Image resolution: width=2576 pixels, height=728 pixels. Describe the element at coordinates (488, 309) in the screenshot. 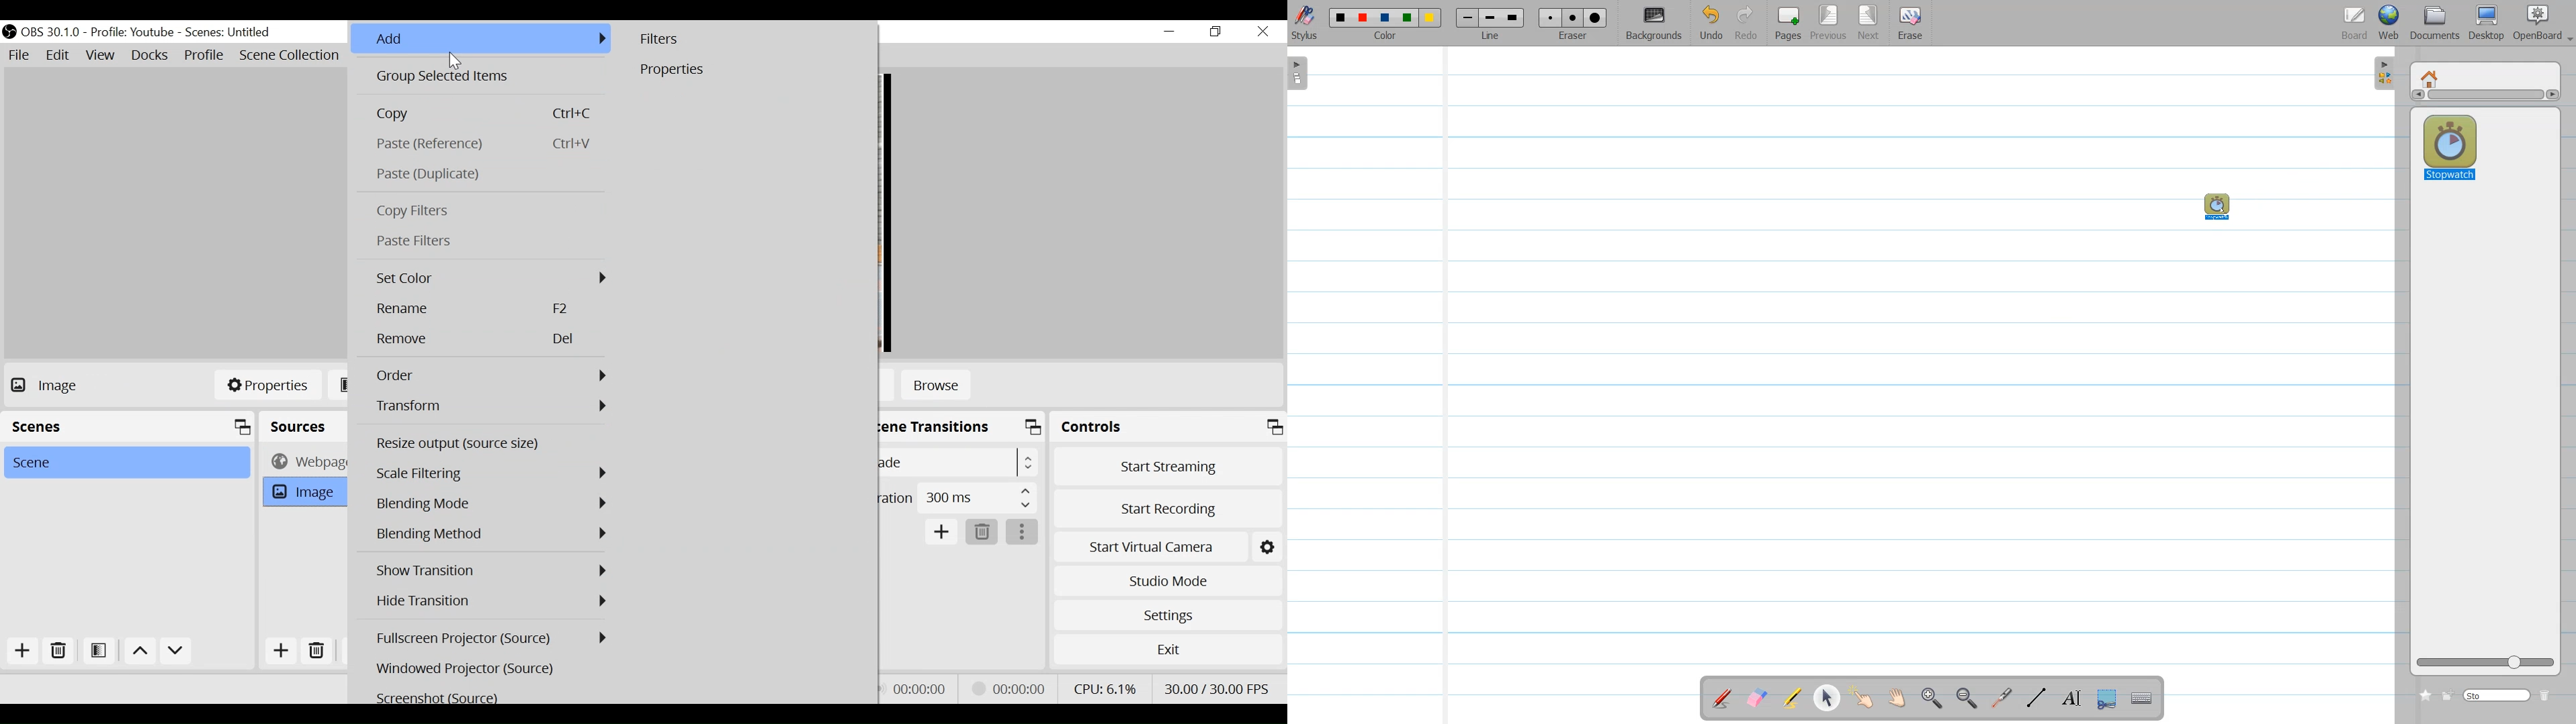

I see `Rename` at that location.